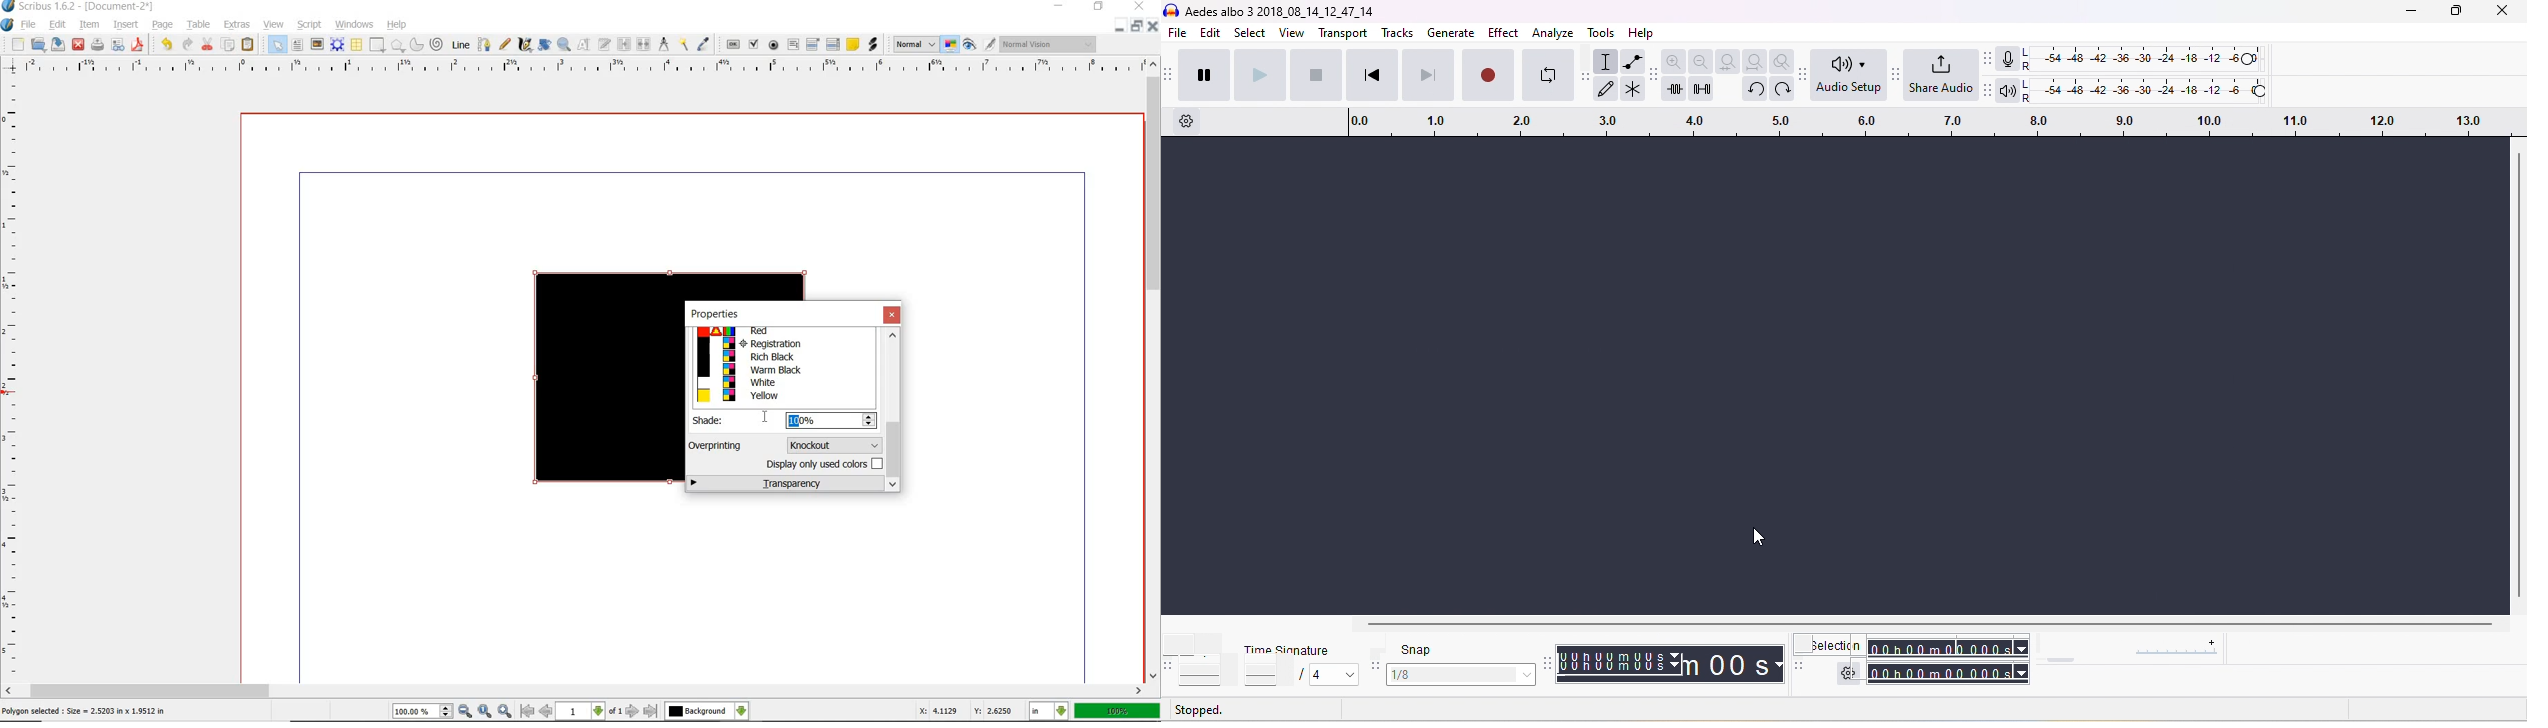  Describe the element at coordinates (2030, 85) in the screenshot. I see `L` at that location.